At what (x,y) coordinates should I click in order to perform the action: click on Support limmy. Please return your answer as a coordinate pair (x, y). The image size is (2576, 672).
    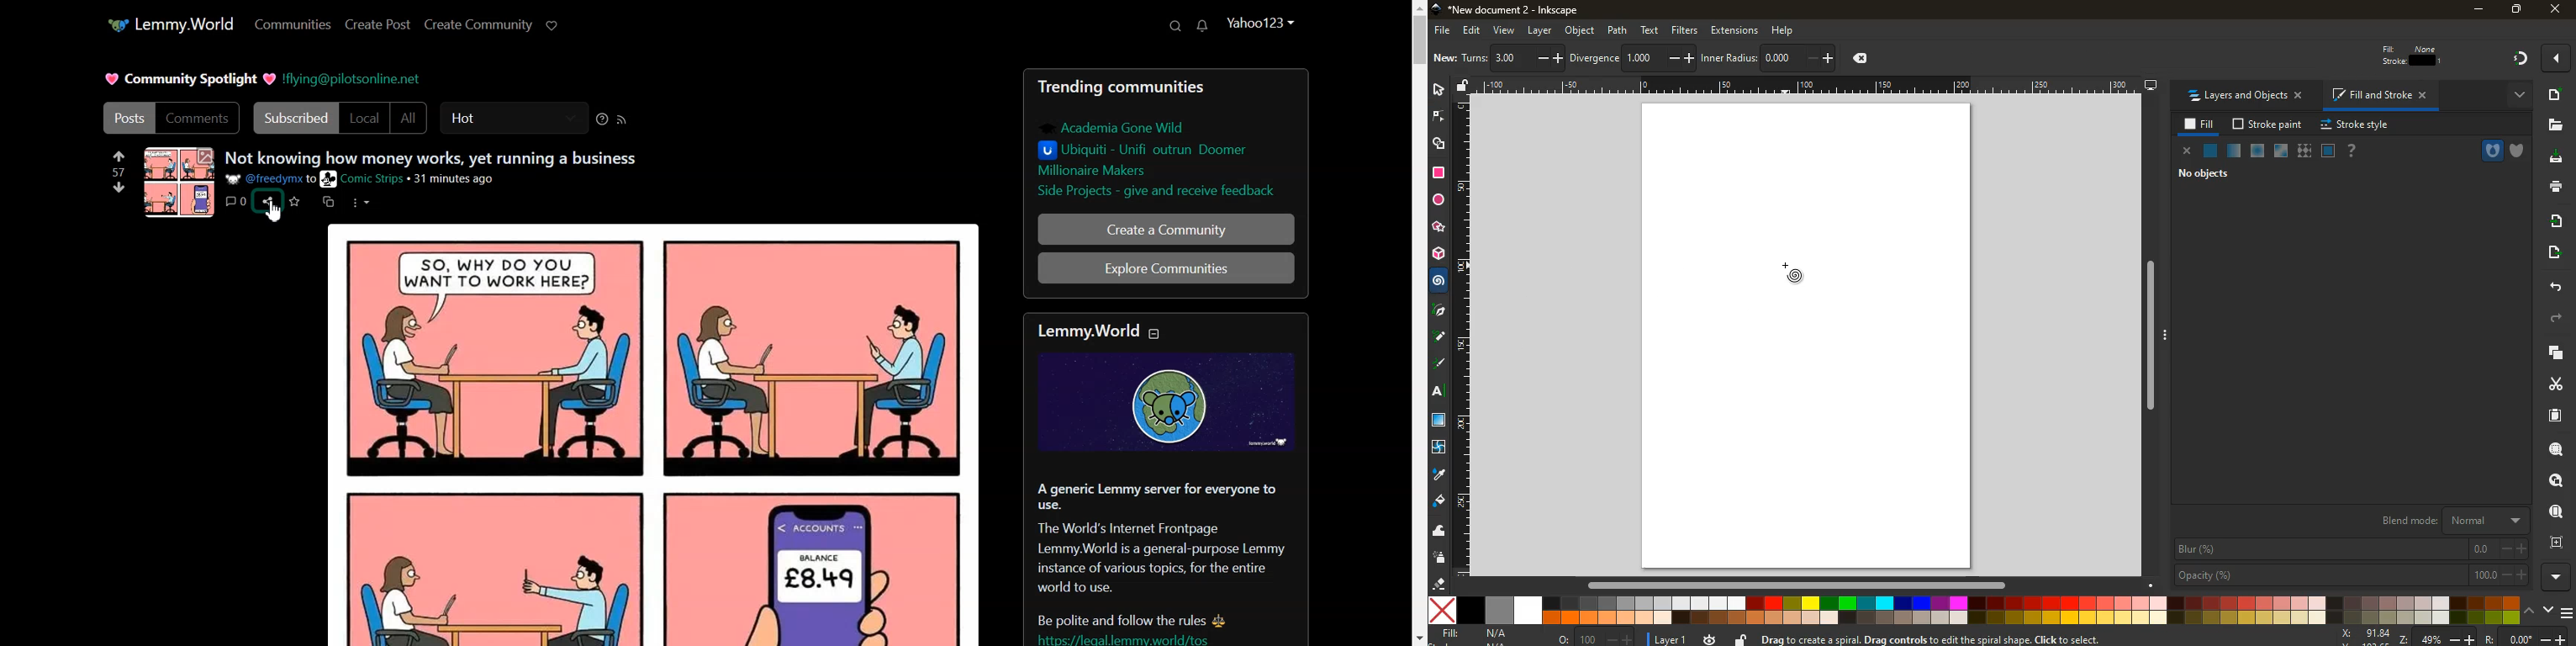
    Looking at the image, I should click on (552, 26).